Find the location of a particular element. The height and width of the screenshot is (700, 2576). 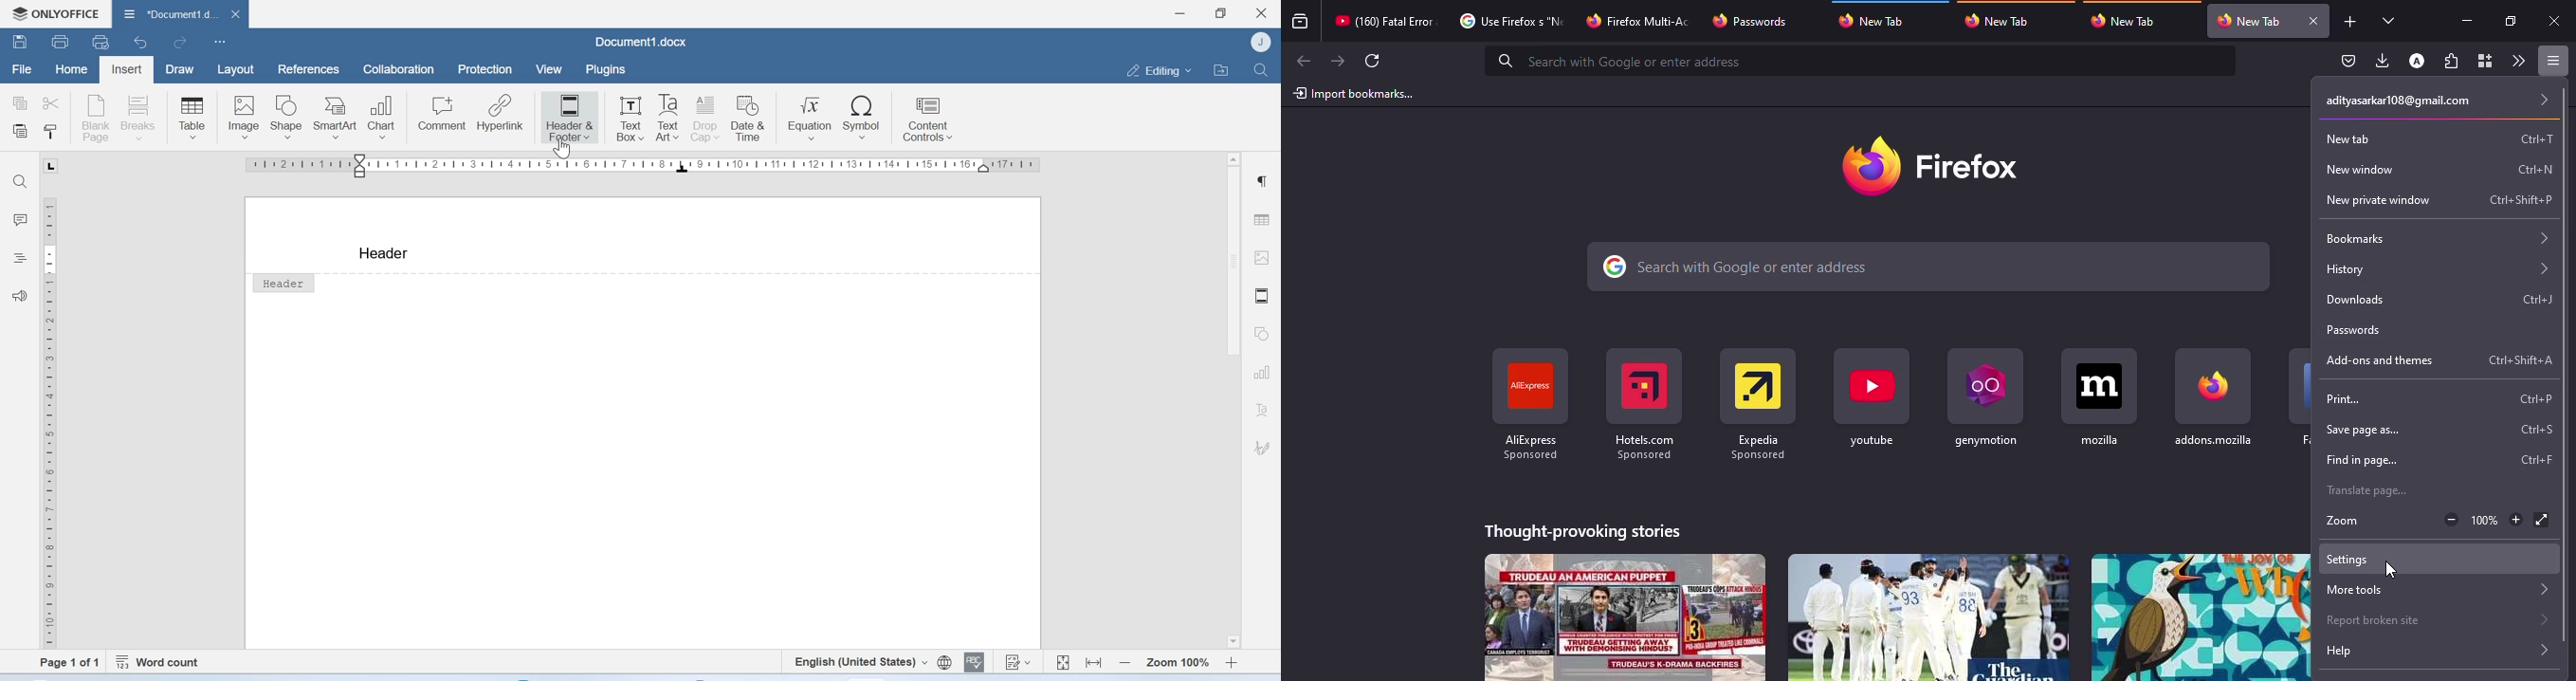

tab is located at coordinates (1508, 21).